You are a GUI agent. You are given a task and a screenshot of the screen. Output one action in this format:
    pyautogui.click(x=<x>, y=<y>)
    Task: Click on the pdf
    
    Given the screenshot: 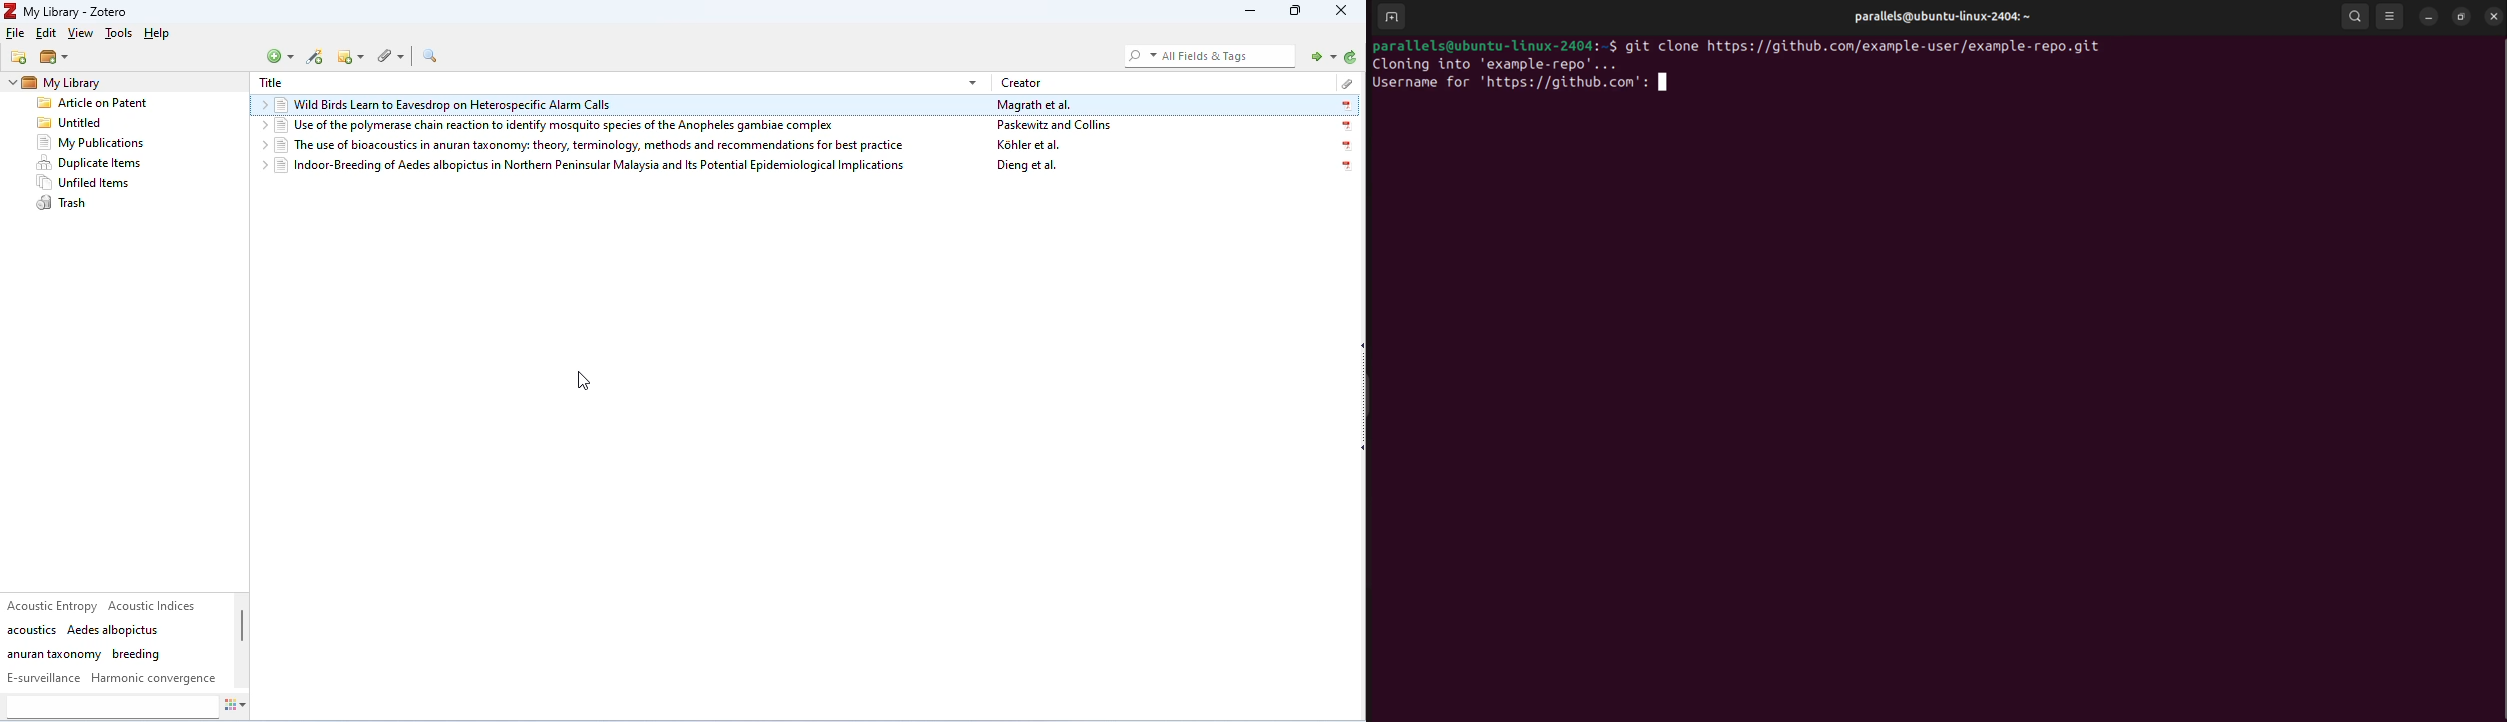 What is the action you would take?
    pyautogui.click(x=1345, y=126)
    